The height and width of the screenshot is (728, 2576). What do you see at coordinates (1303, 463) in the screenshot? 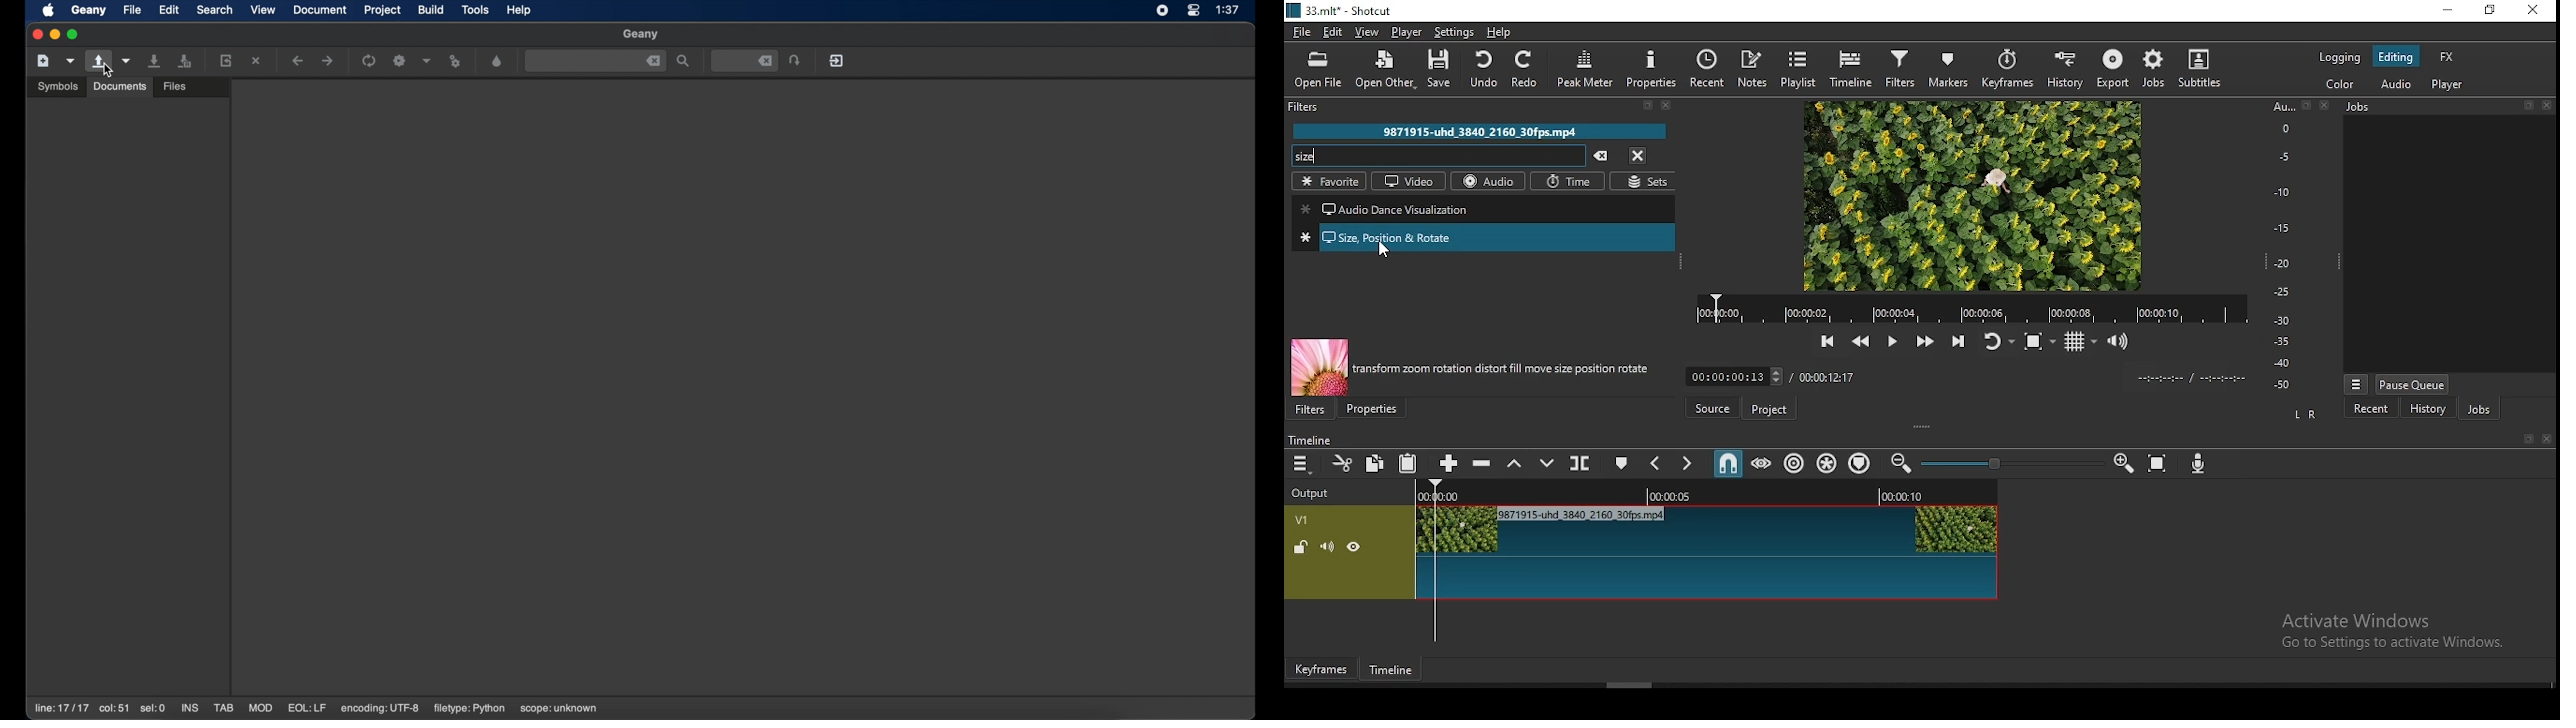
I see `timeline menu` at bounding box center [1303, 463].